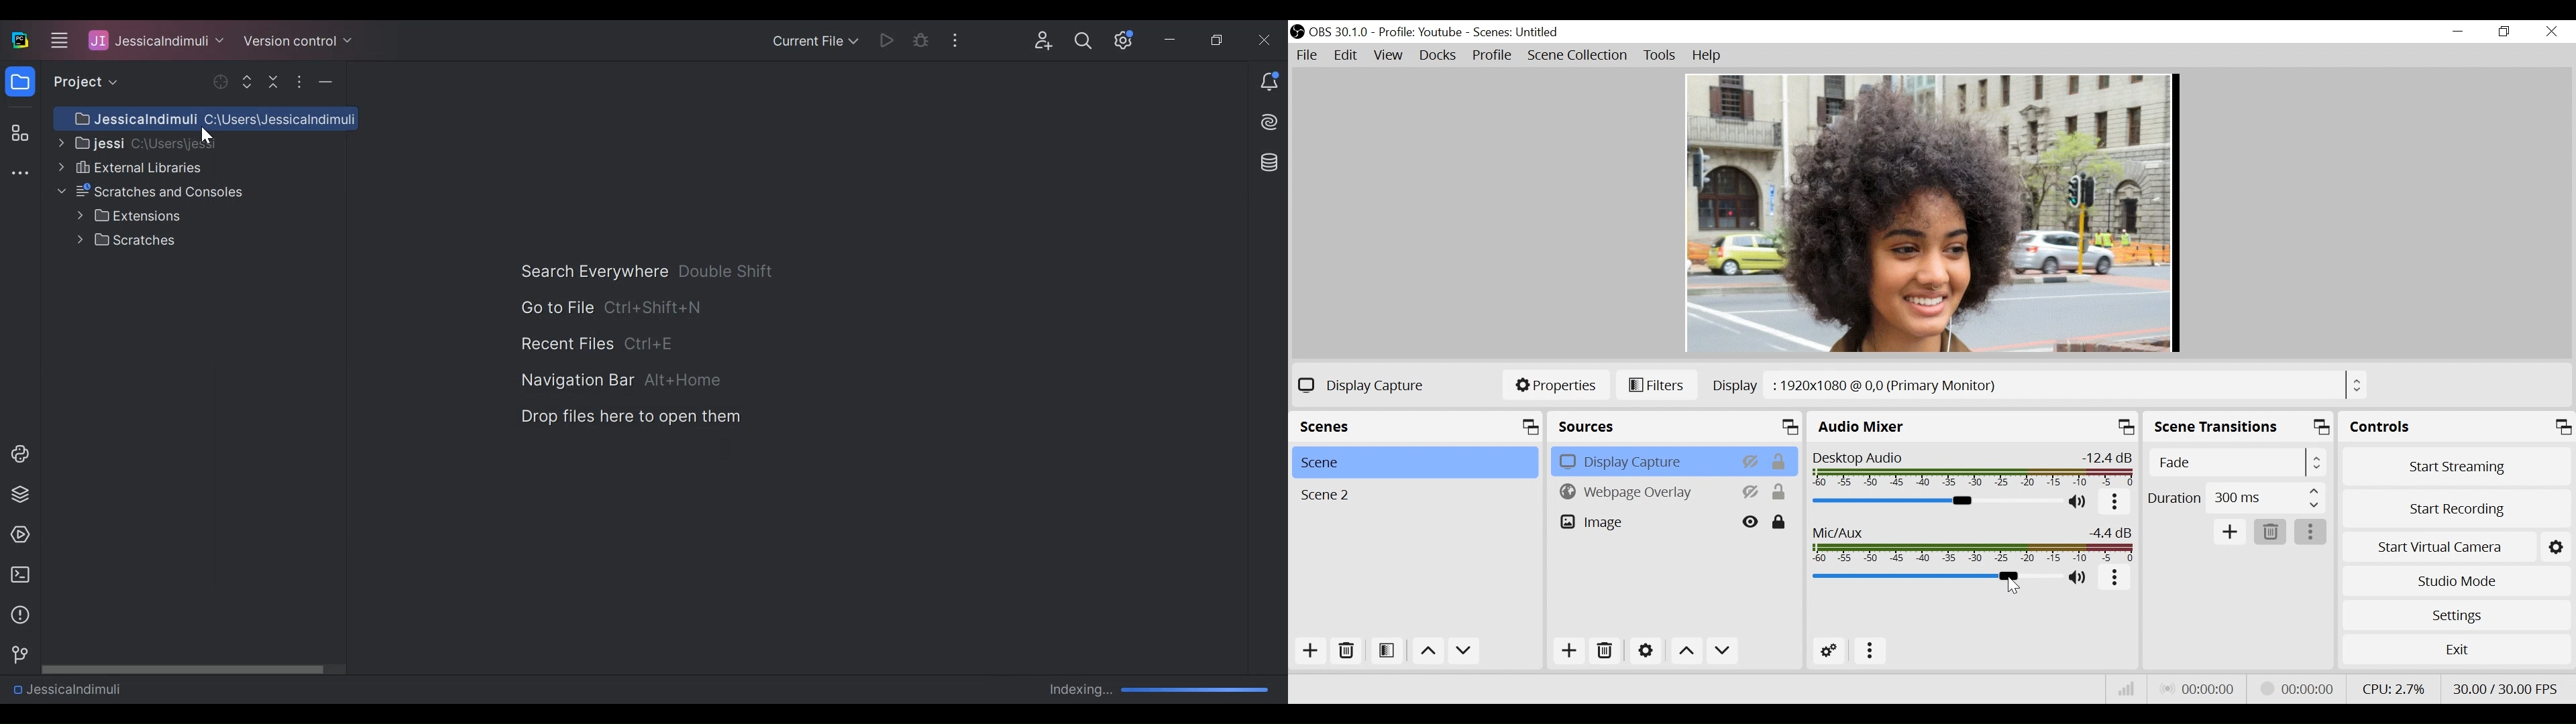  Describe the element at coordinates (1674, 427) in the screenshot. I see `Source` at that location.